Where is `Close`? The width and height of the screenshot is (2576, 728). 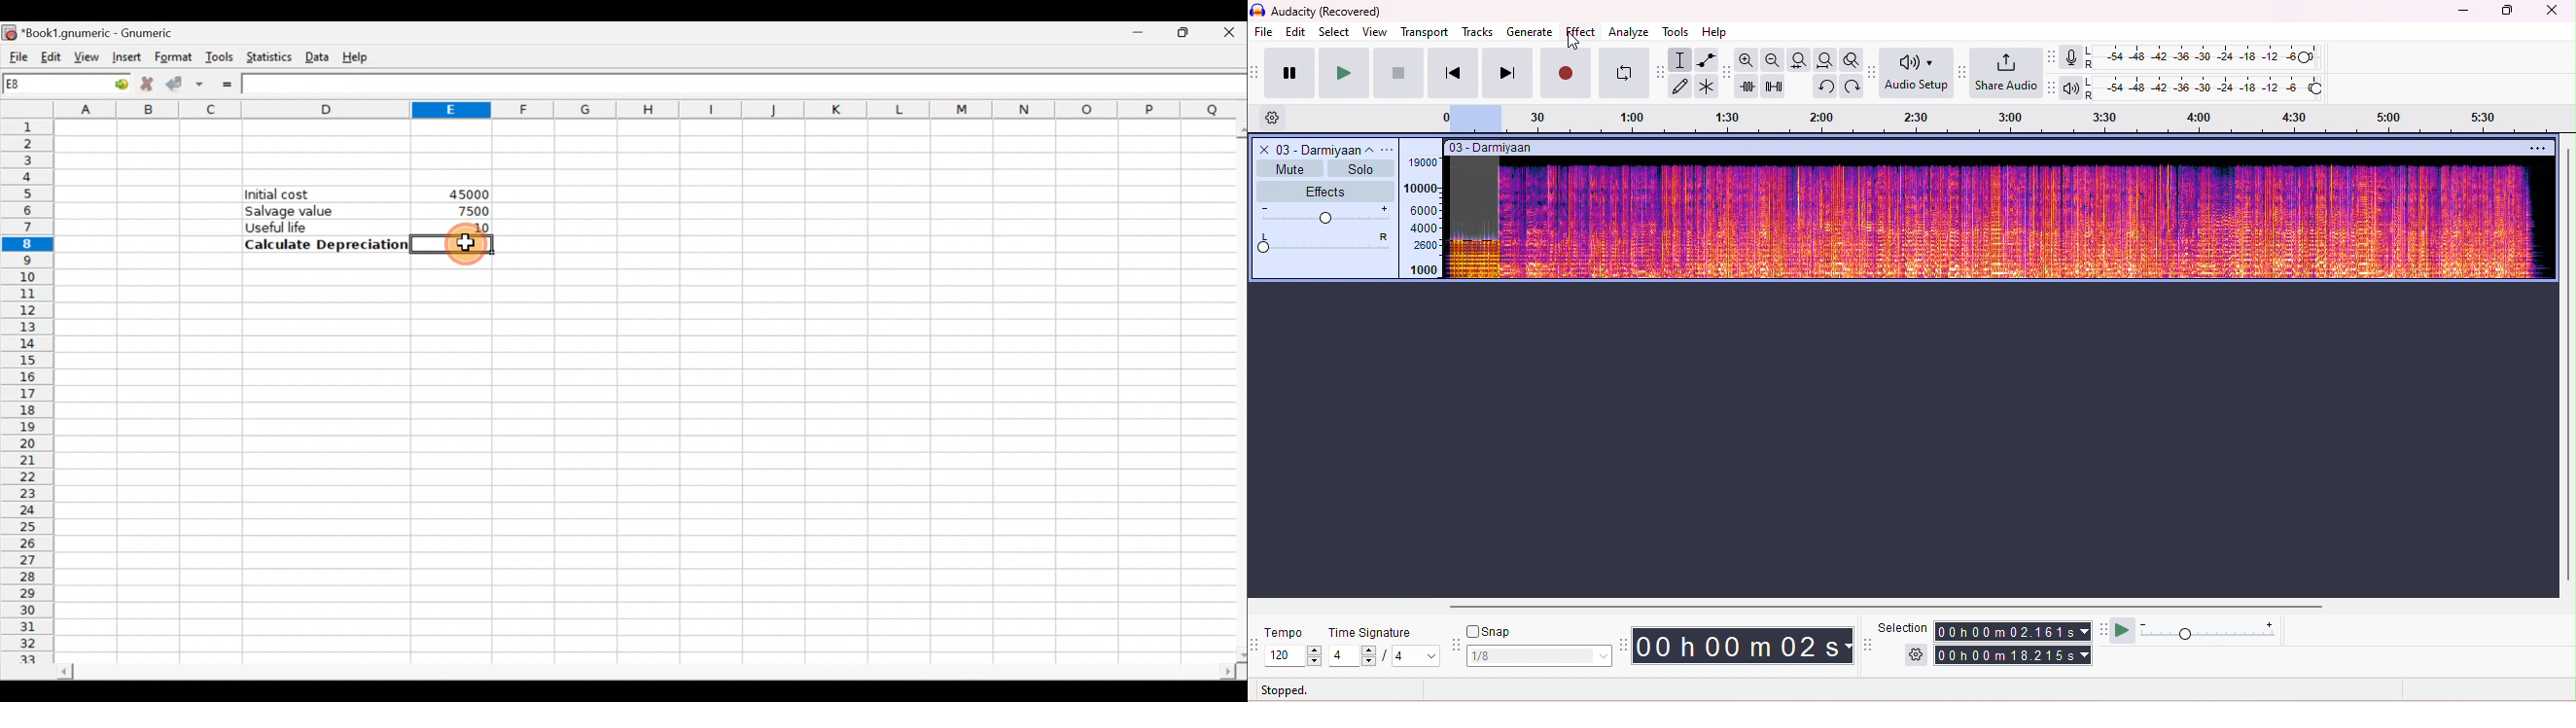
Close is located at coordinates (1222, 36).